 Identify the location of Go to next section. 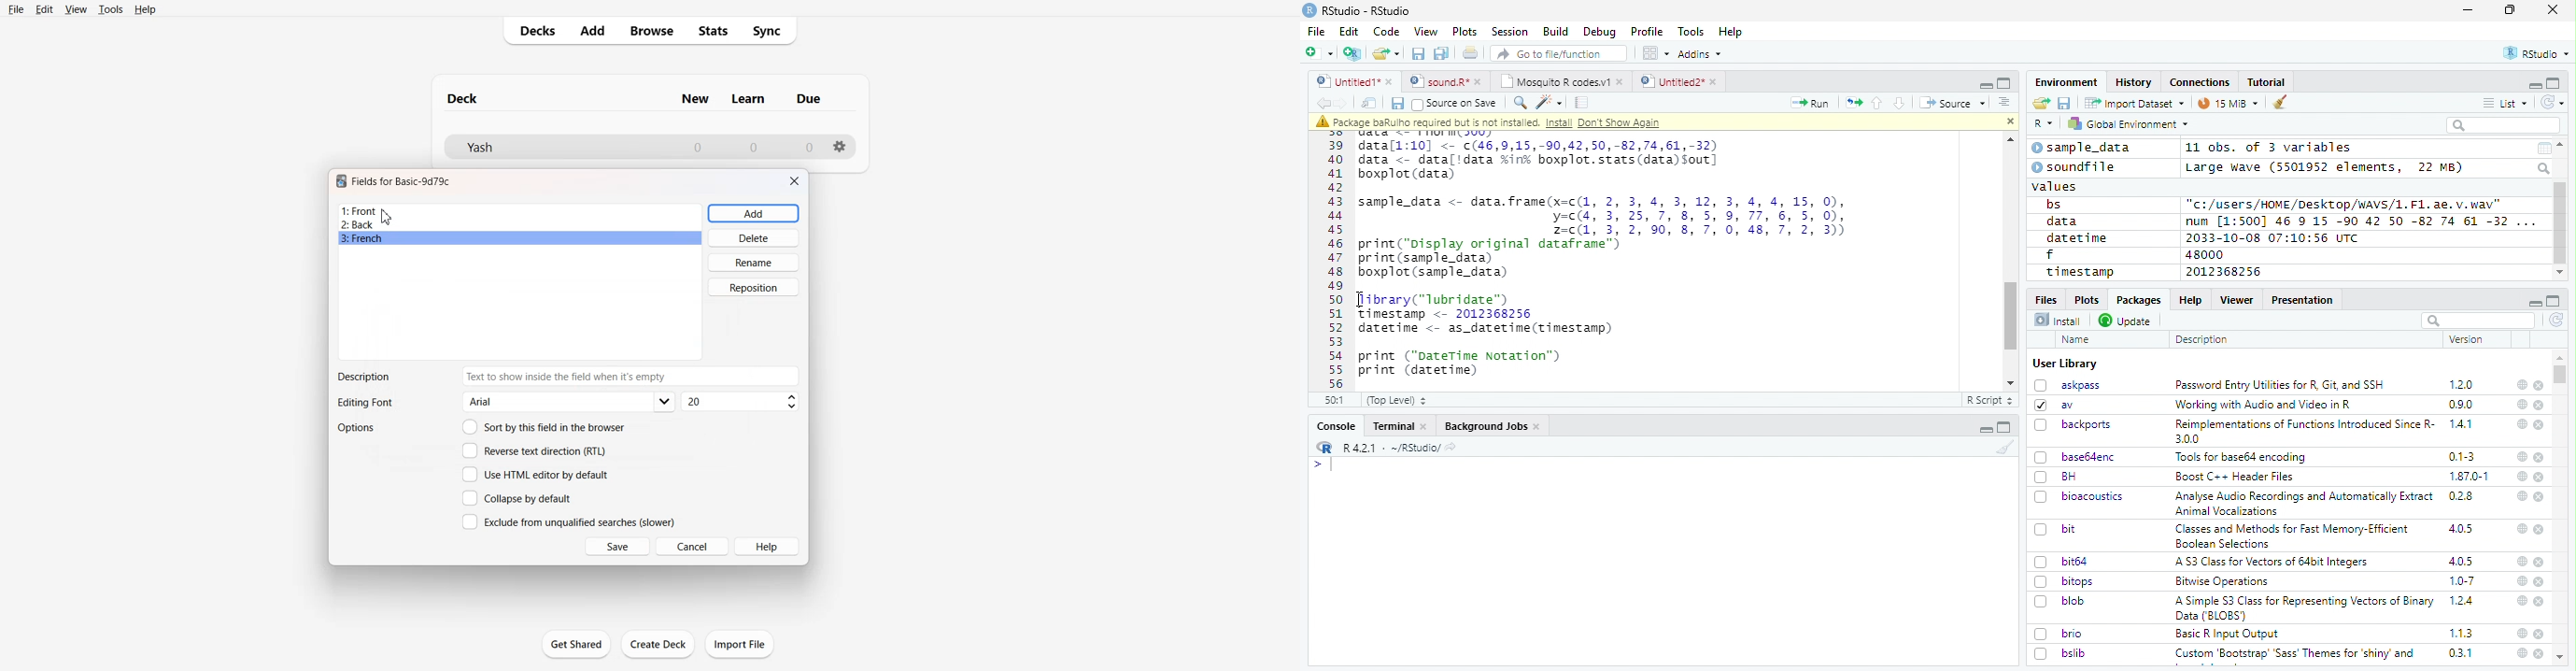
(1902, 103).